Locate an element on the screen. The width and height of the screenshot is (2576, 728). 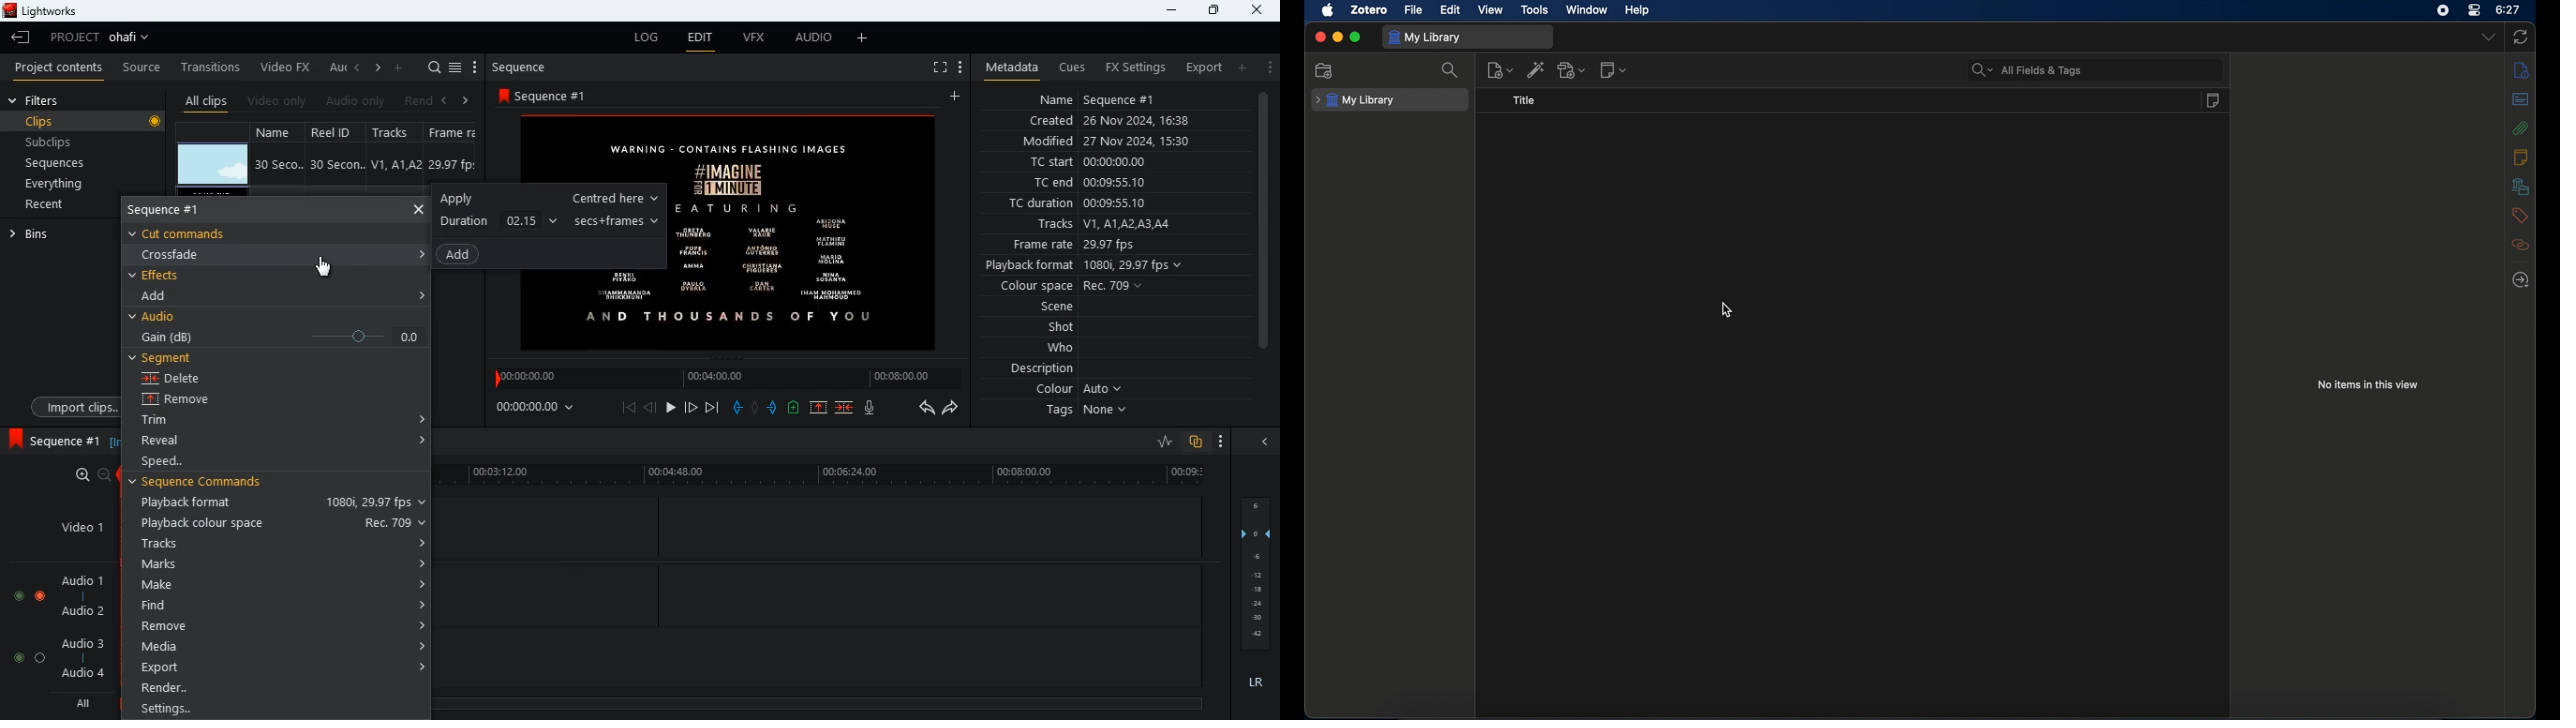
info is located at coordinates (2521, 71).